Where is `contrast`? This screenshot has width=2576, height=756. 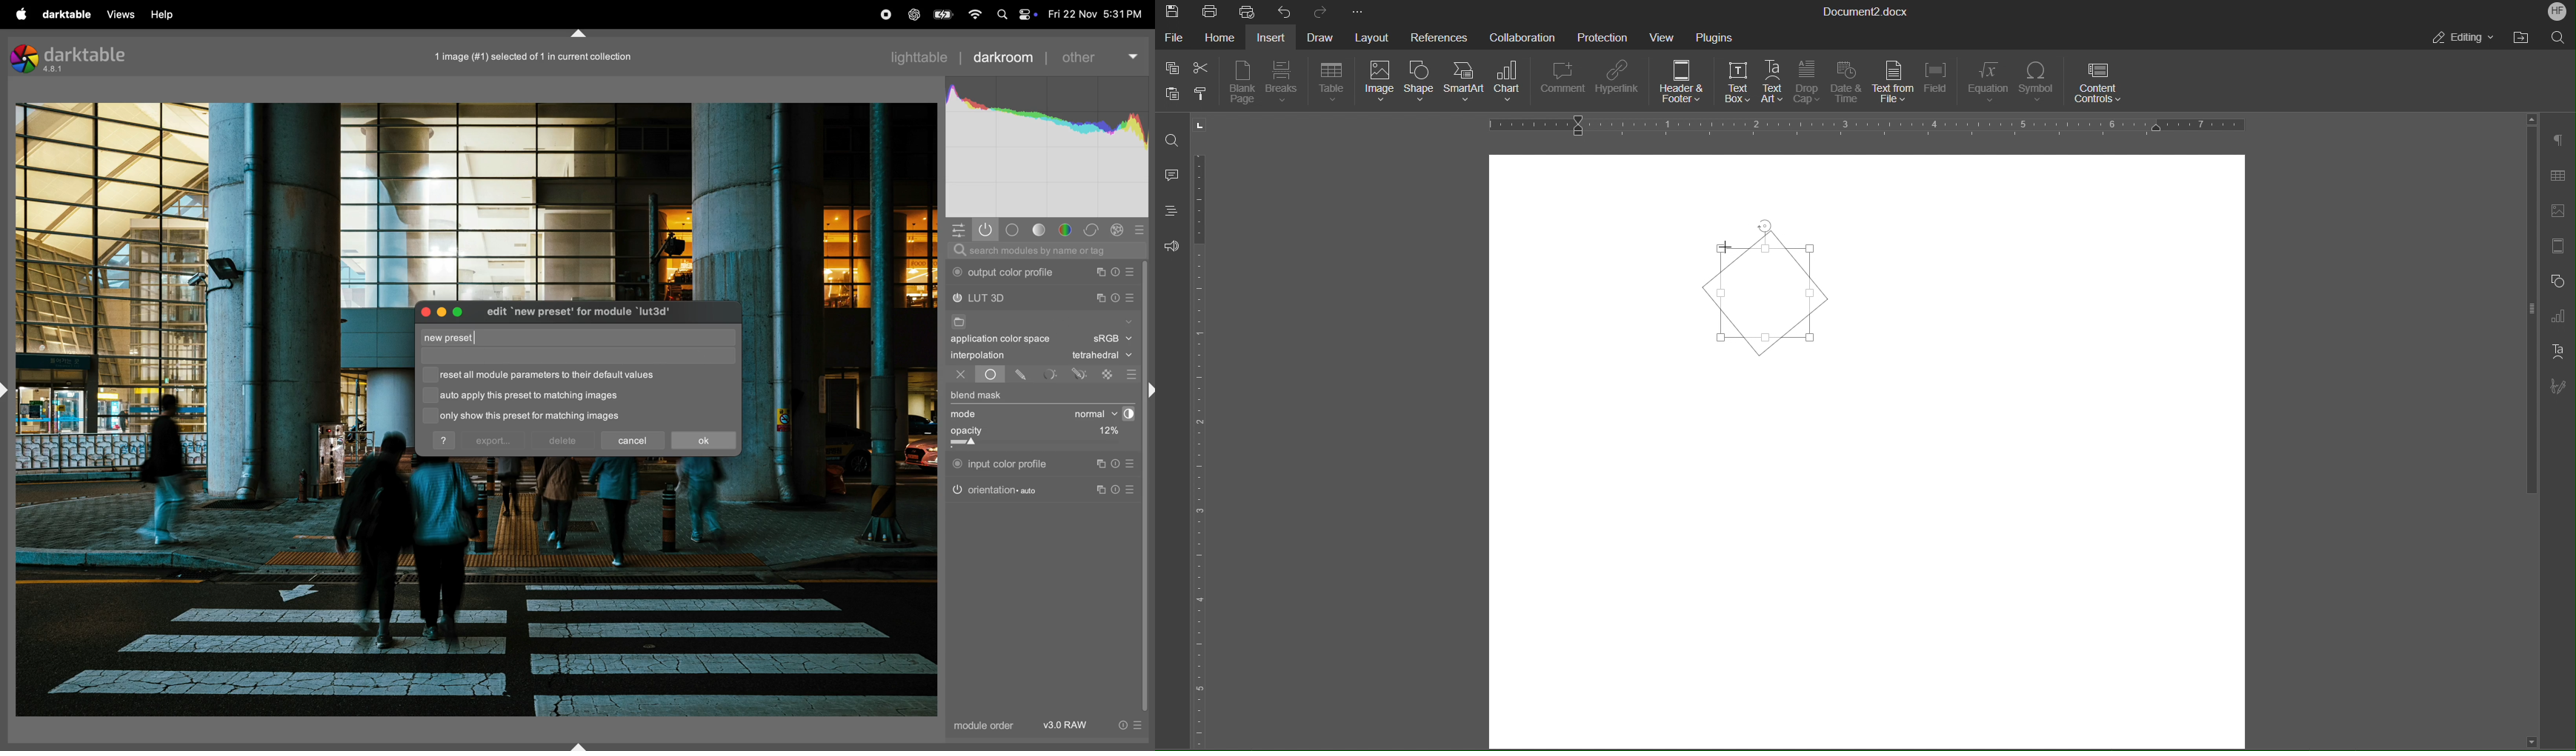
contrast is located at coordinates (1126, 414).